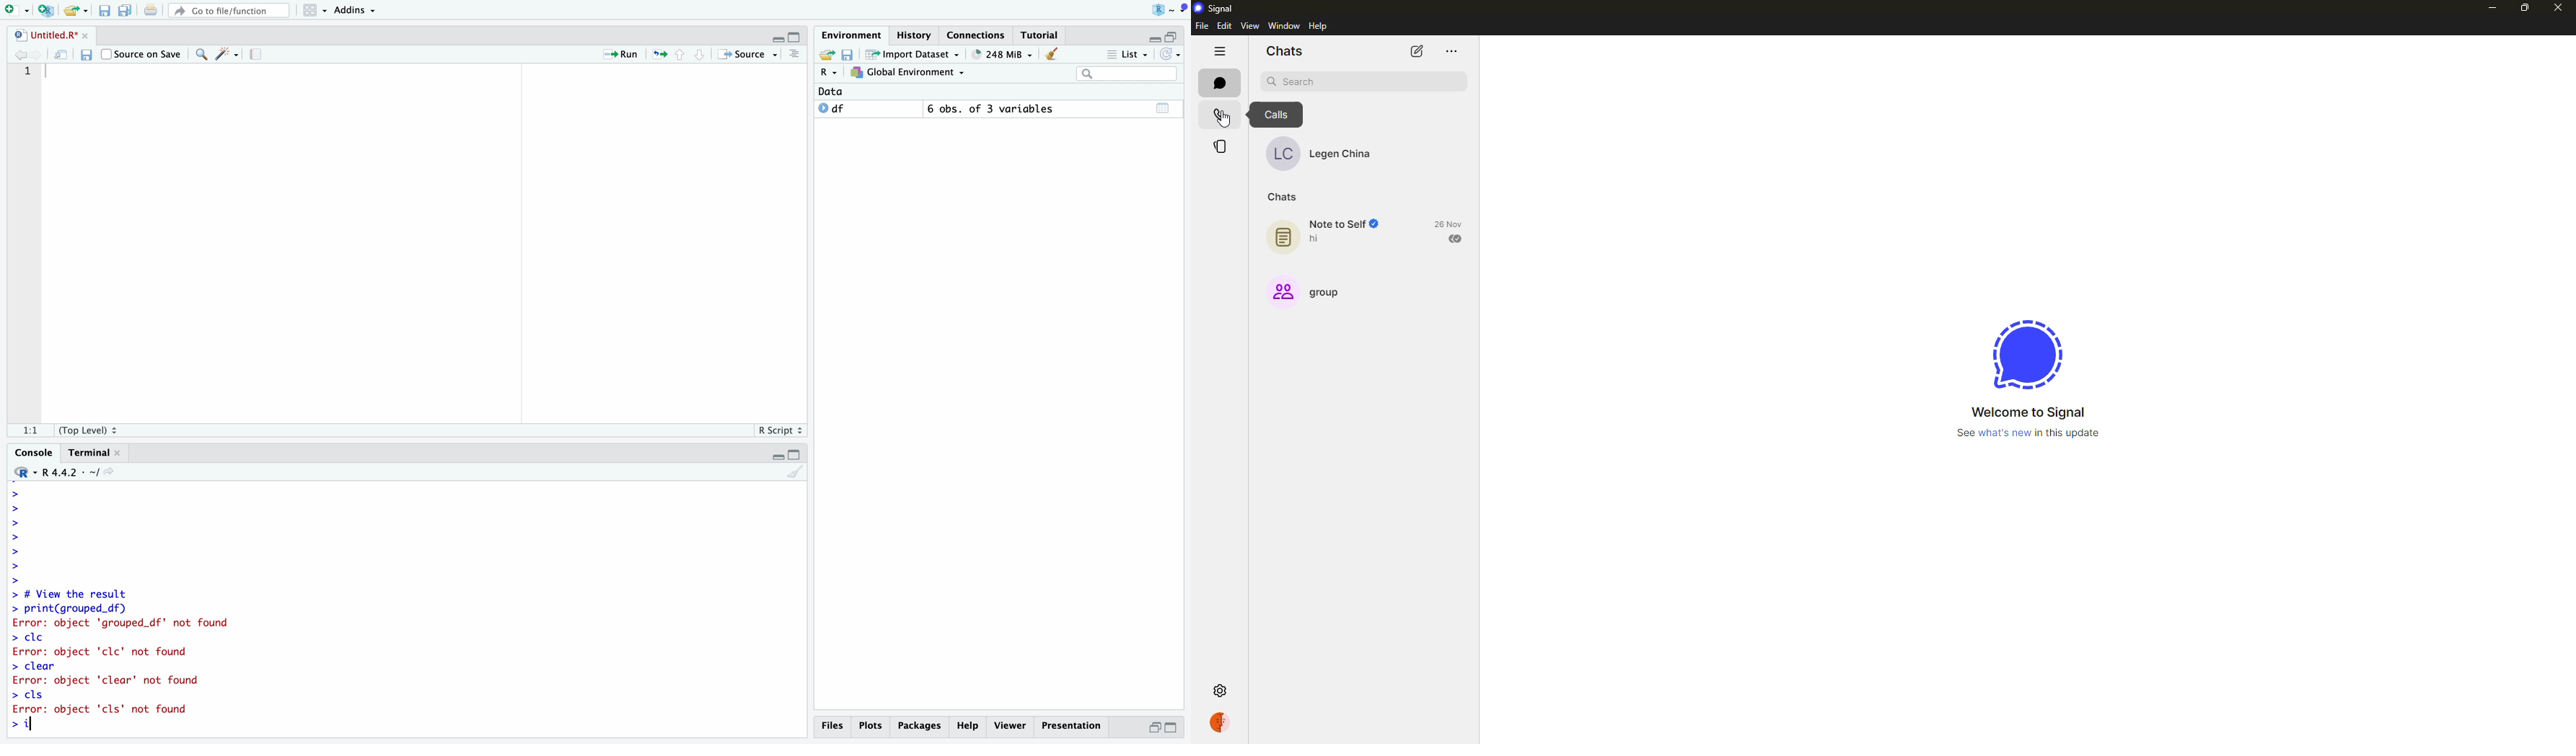 The image size is (2576, 756). I want to click on Search, so click(1128, 74).